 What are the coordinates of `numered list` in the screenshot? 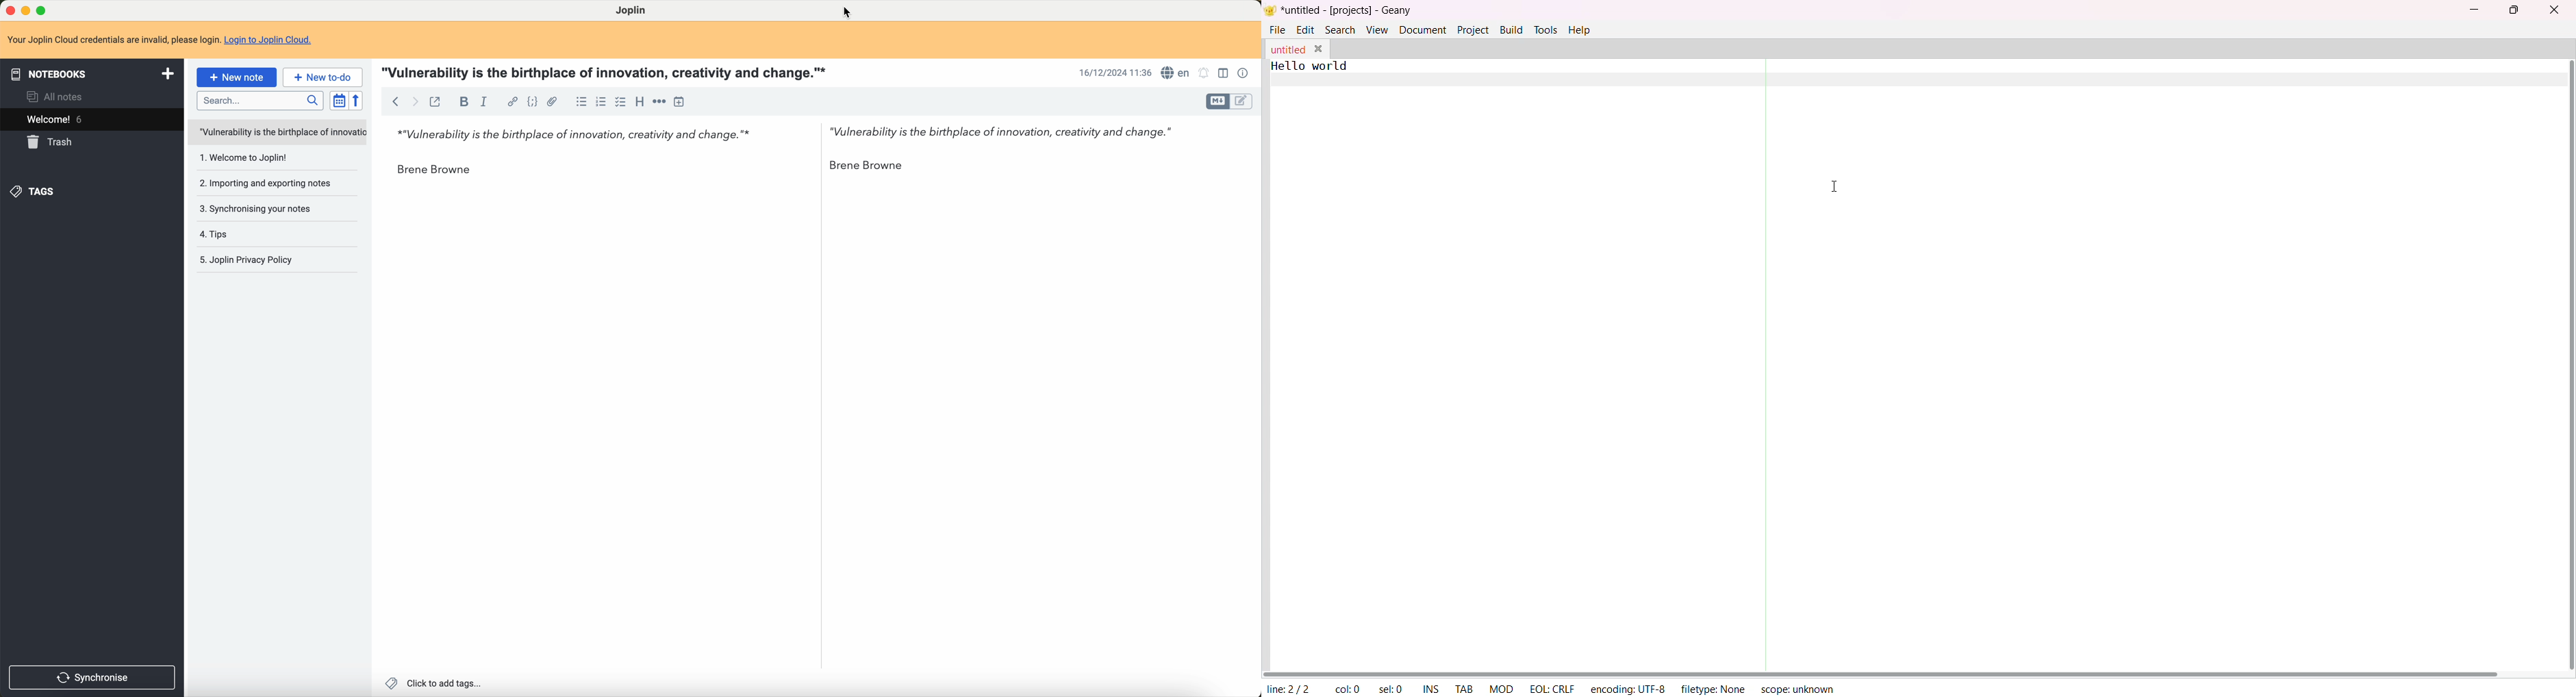 It's located at (600, 104).